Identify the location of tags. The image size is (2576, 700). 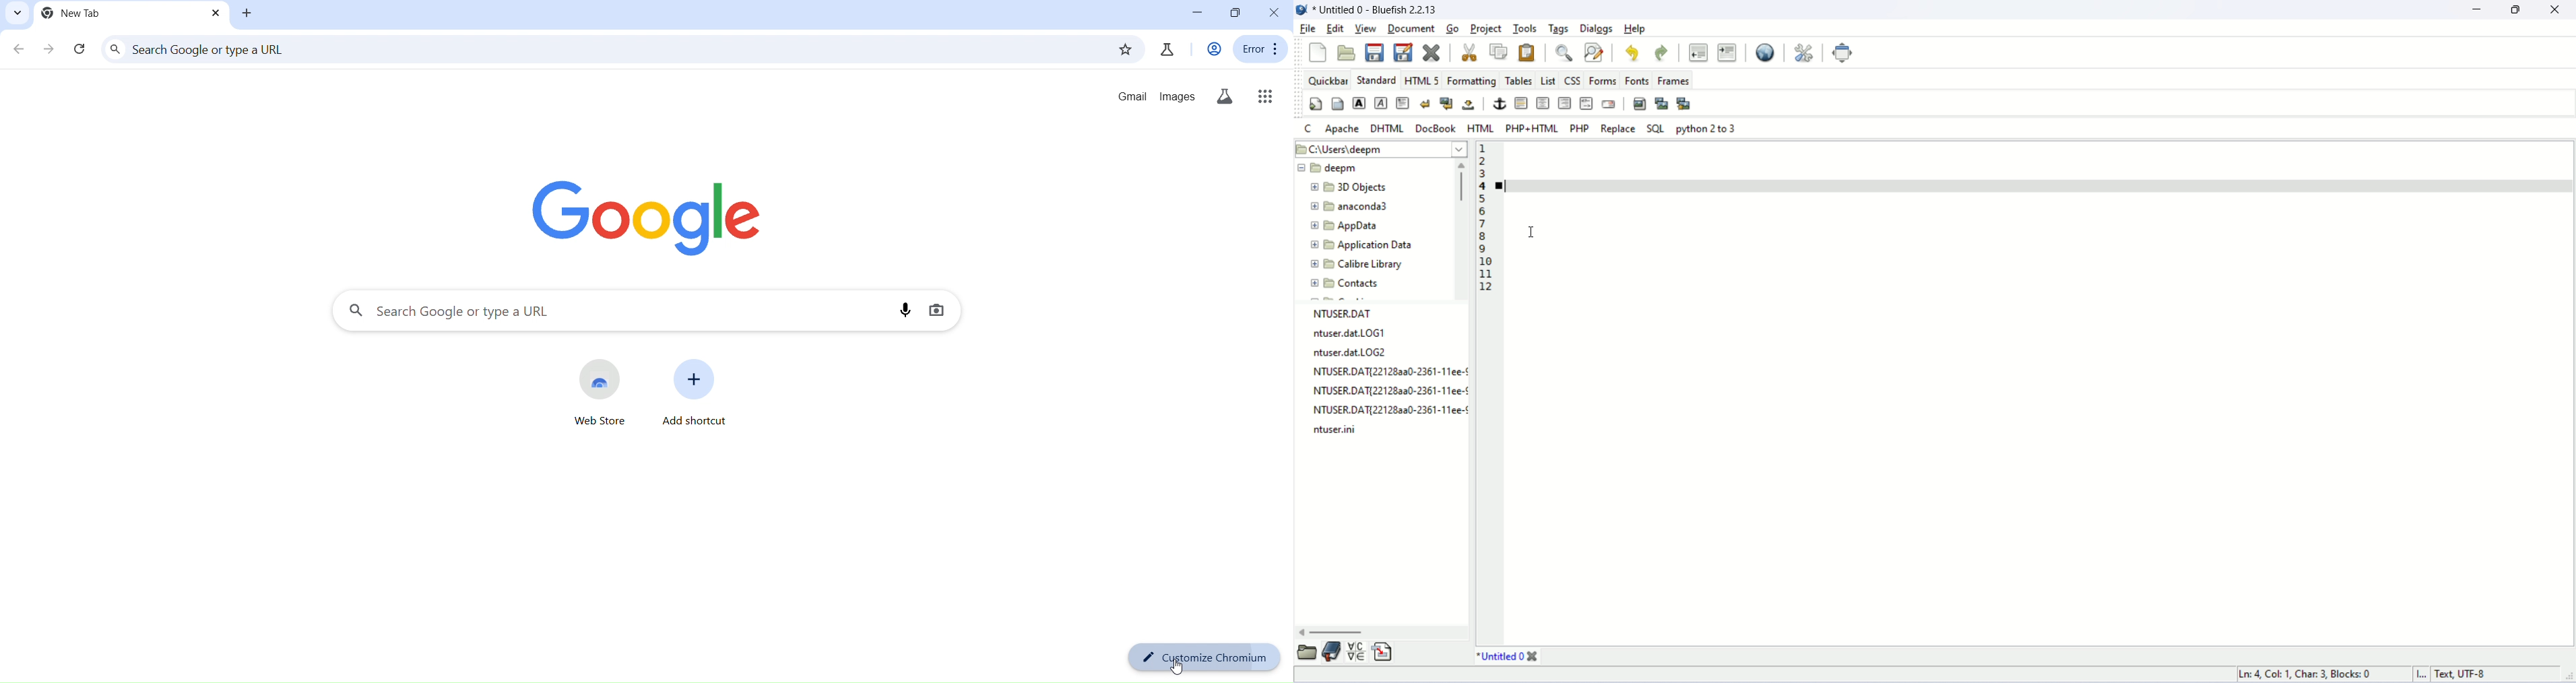
(1559, 29).